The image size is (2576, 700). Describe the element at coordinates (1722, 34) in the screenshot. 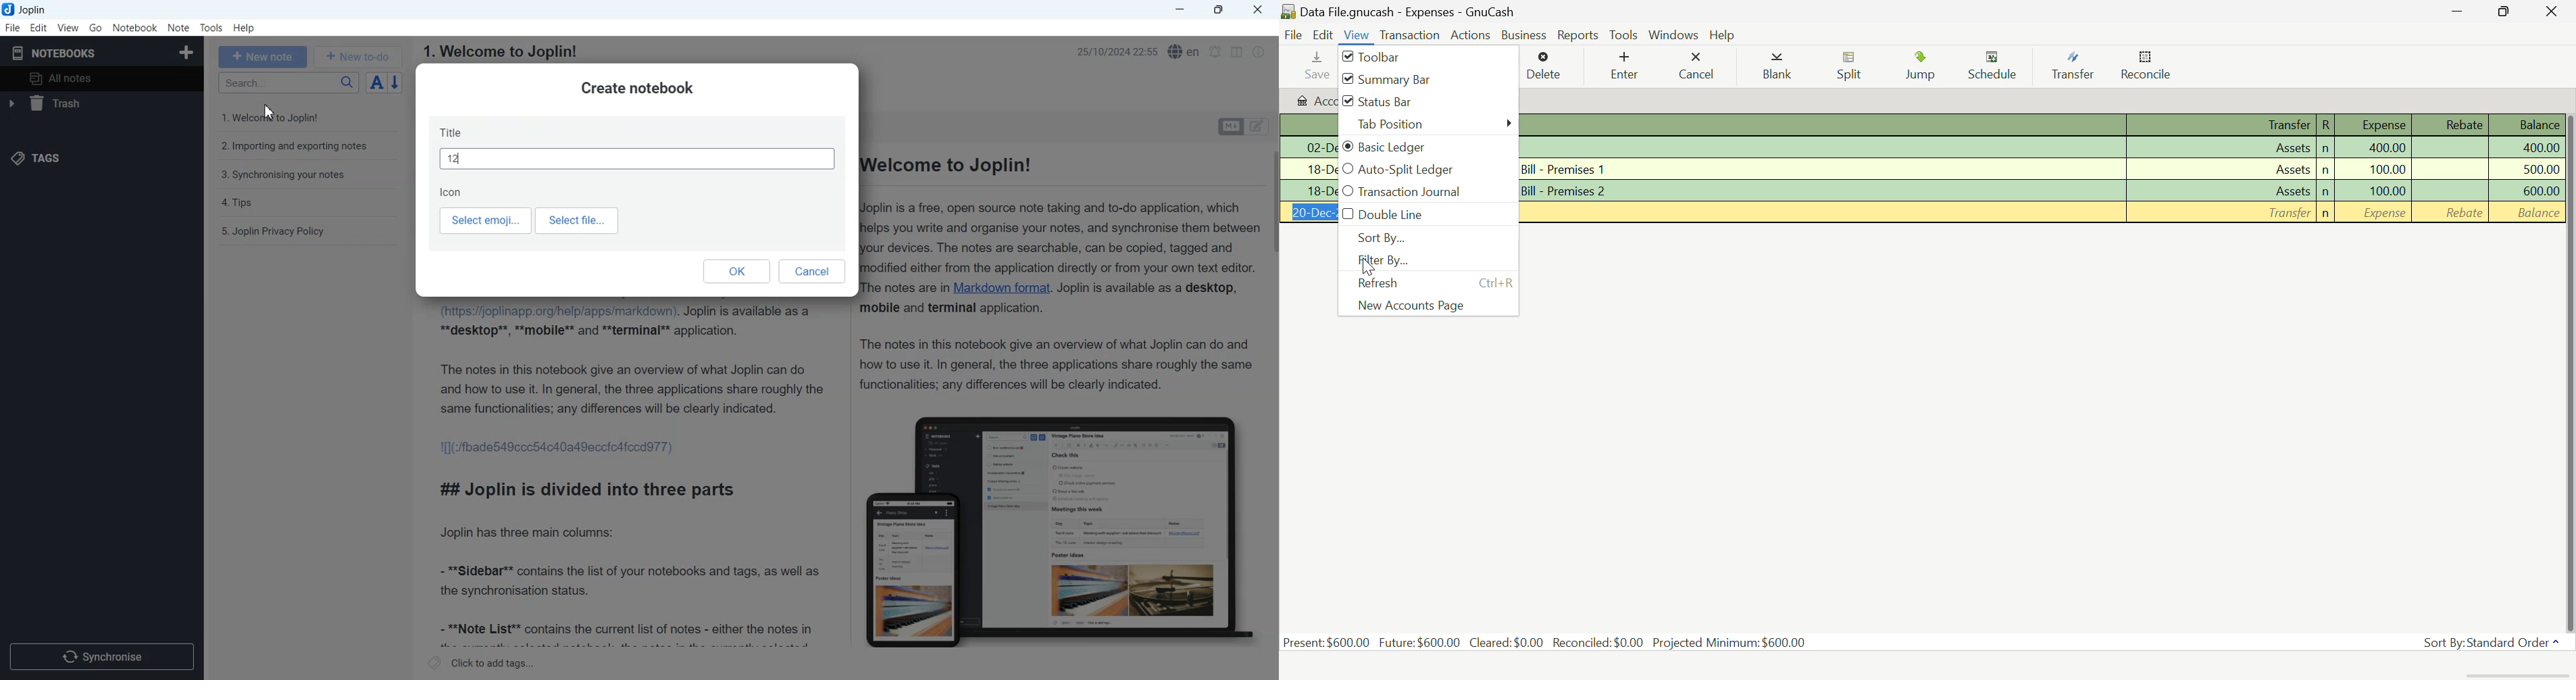

I see `Help` at that location.